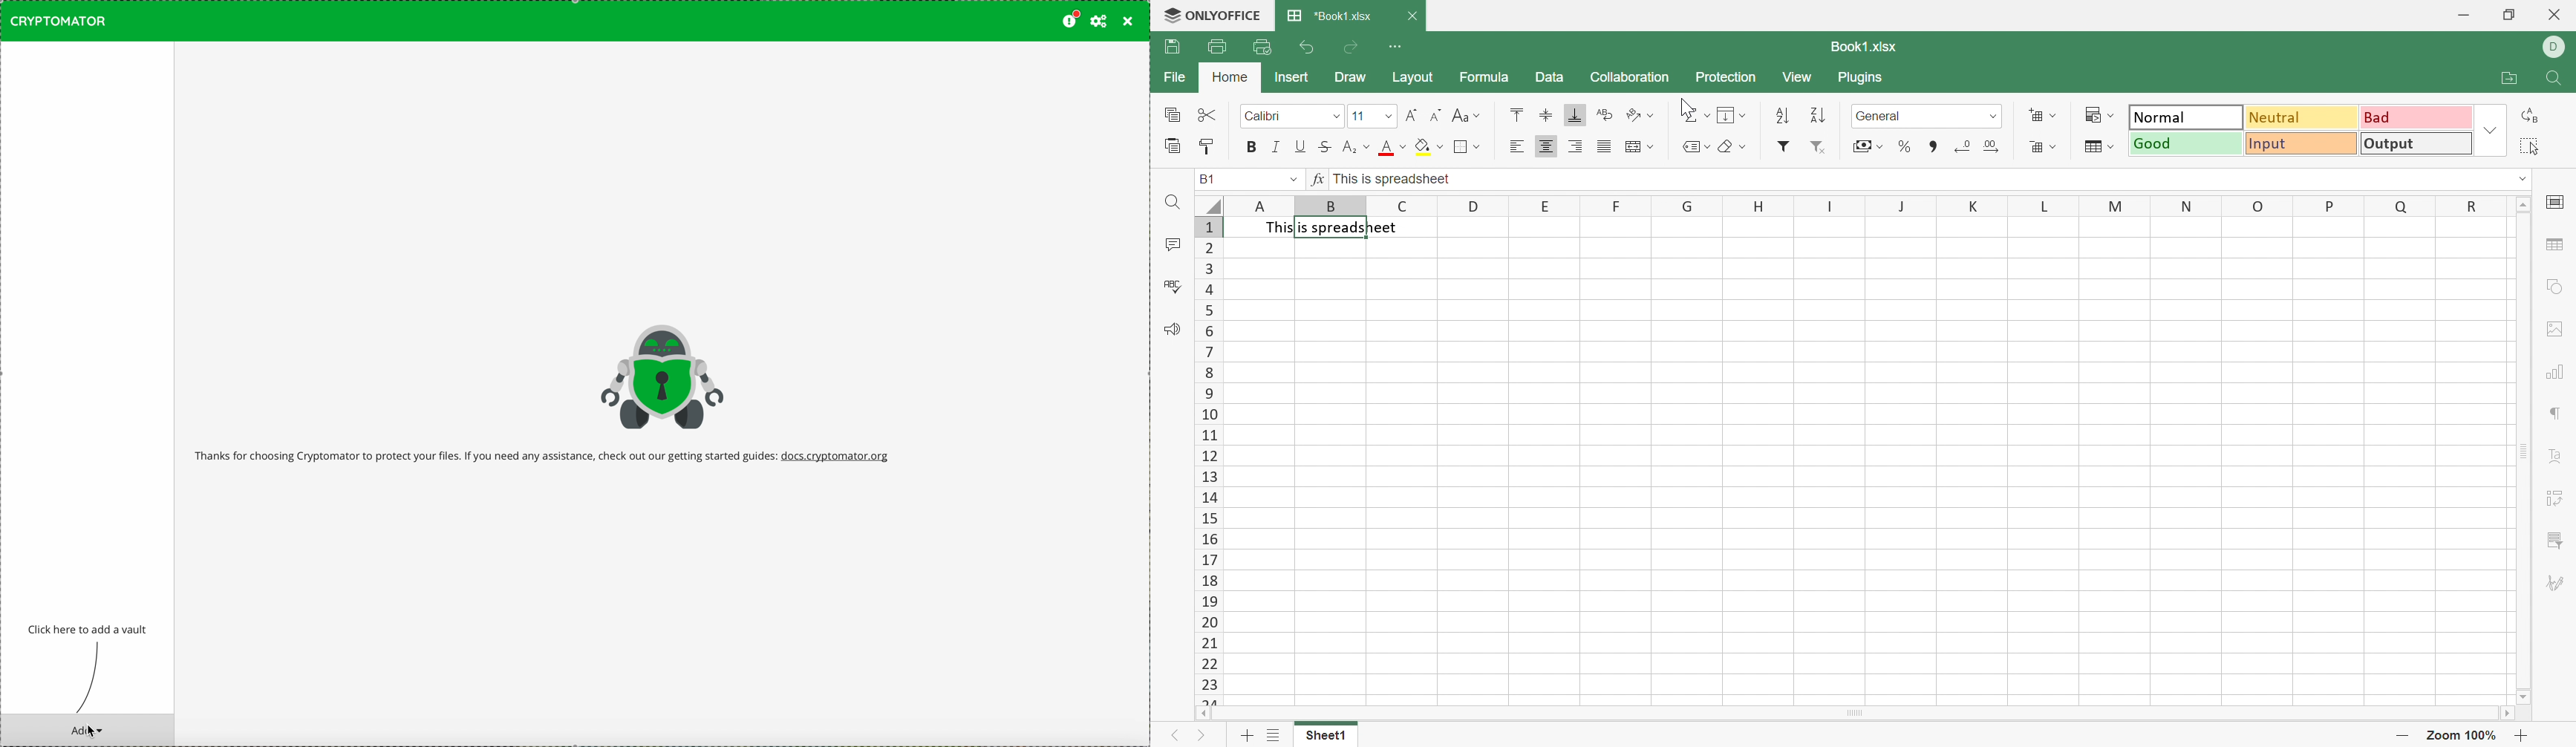 This screenshot has height=756, width=2576. Describe the element at coordinates (1859, 146) in the screenshot. I see `Accounting styles` at that location.